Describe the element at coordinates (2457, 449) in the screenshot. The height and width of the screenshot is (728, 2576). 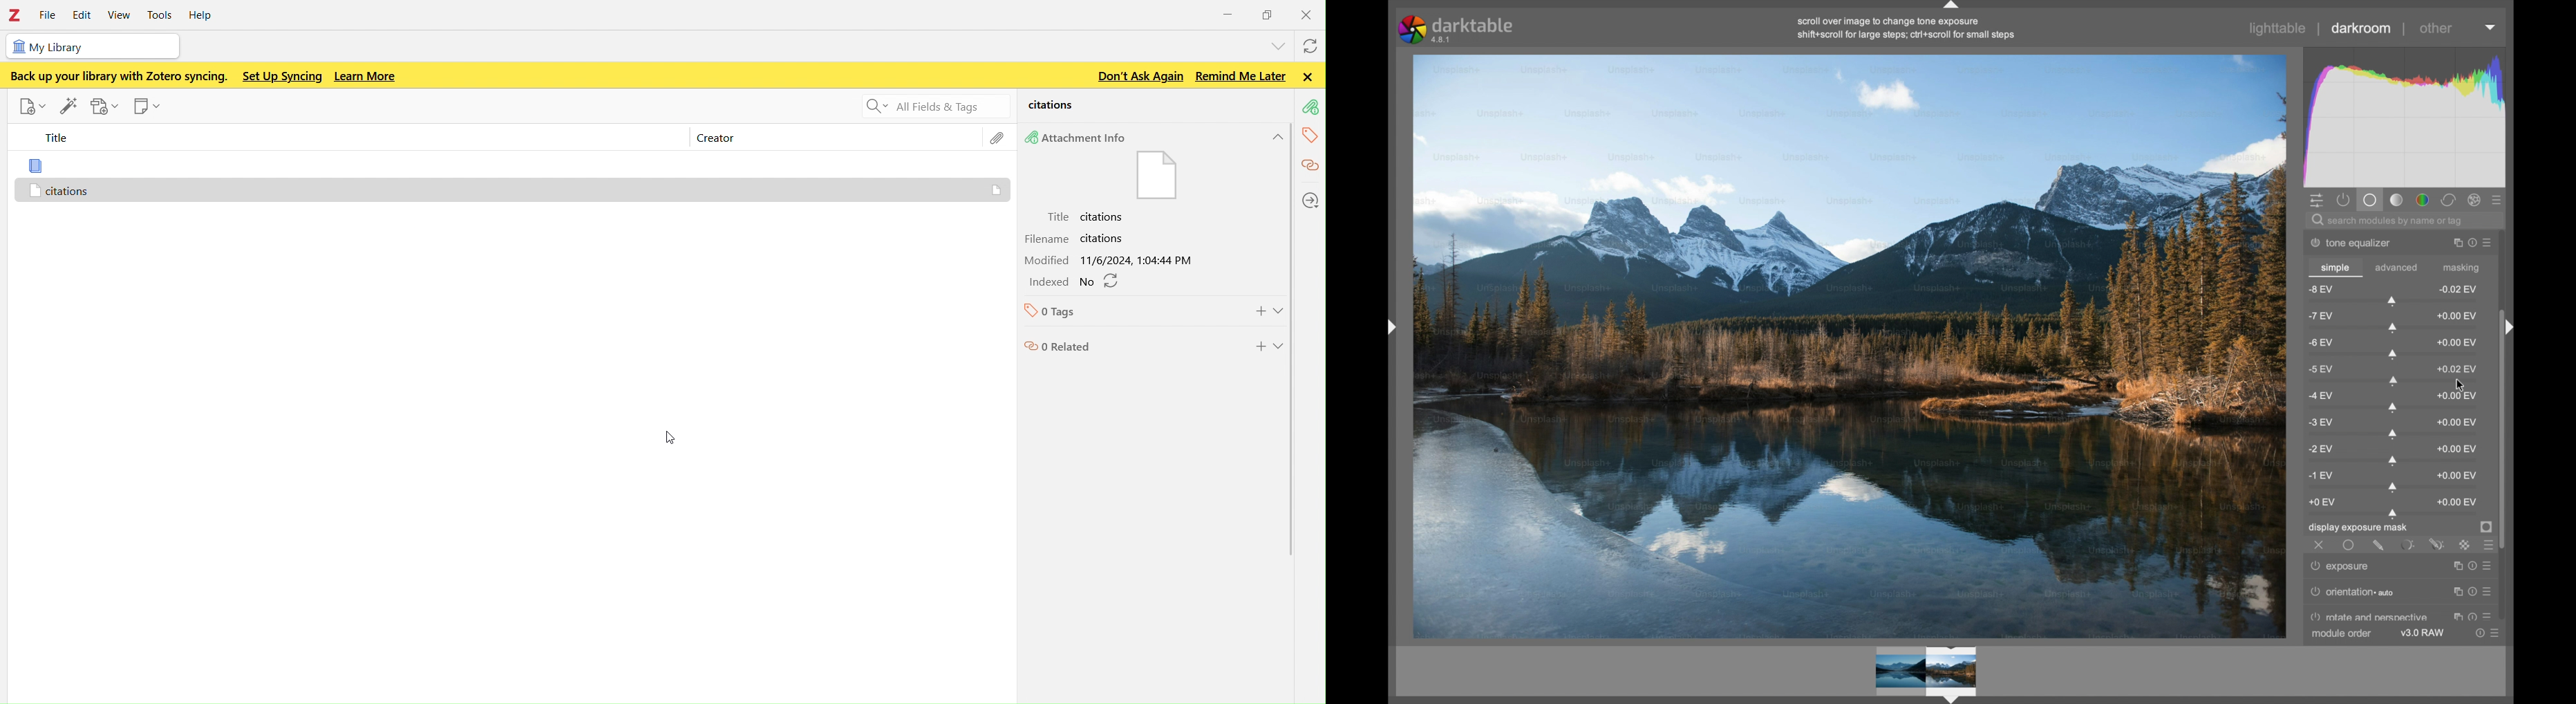
I see `0.00 ev` at that location.